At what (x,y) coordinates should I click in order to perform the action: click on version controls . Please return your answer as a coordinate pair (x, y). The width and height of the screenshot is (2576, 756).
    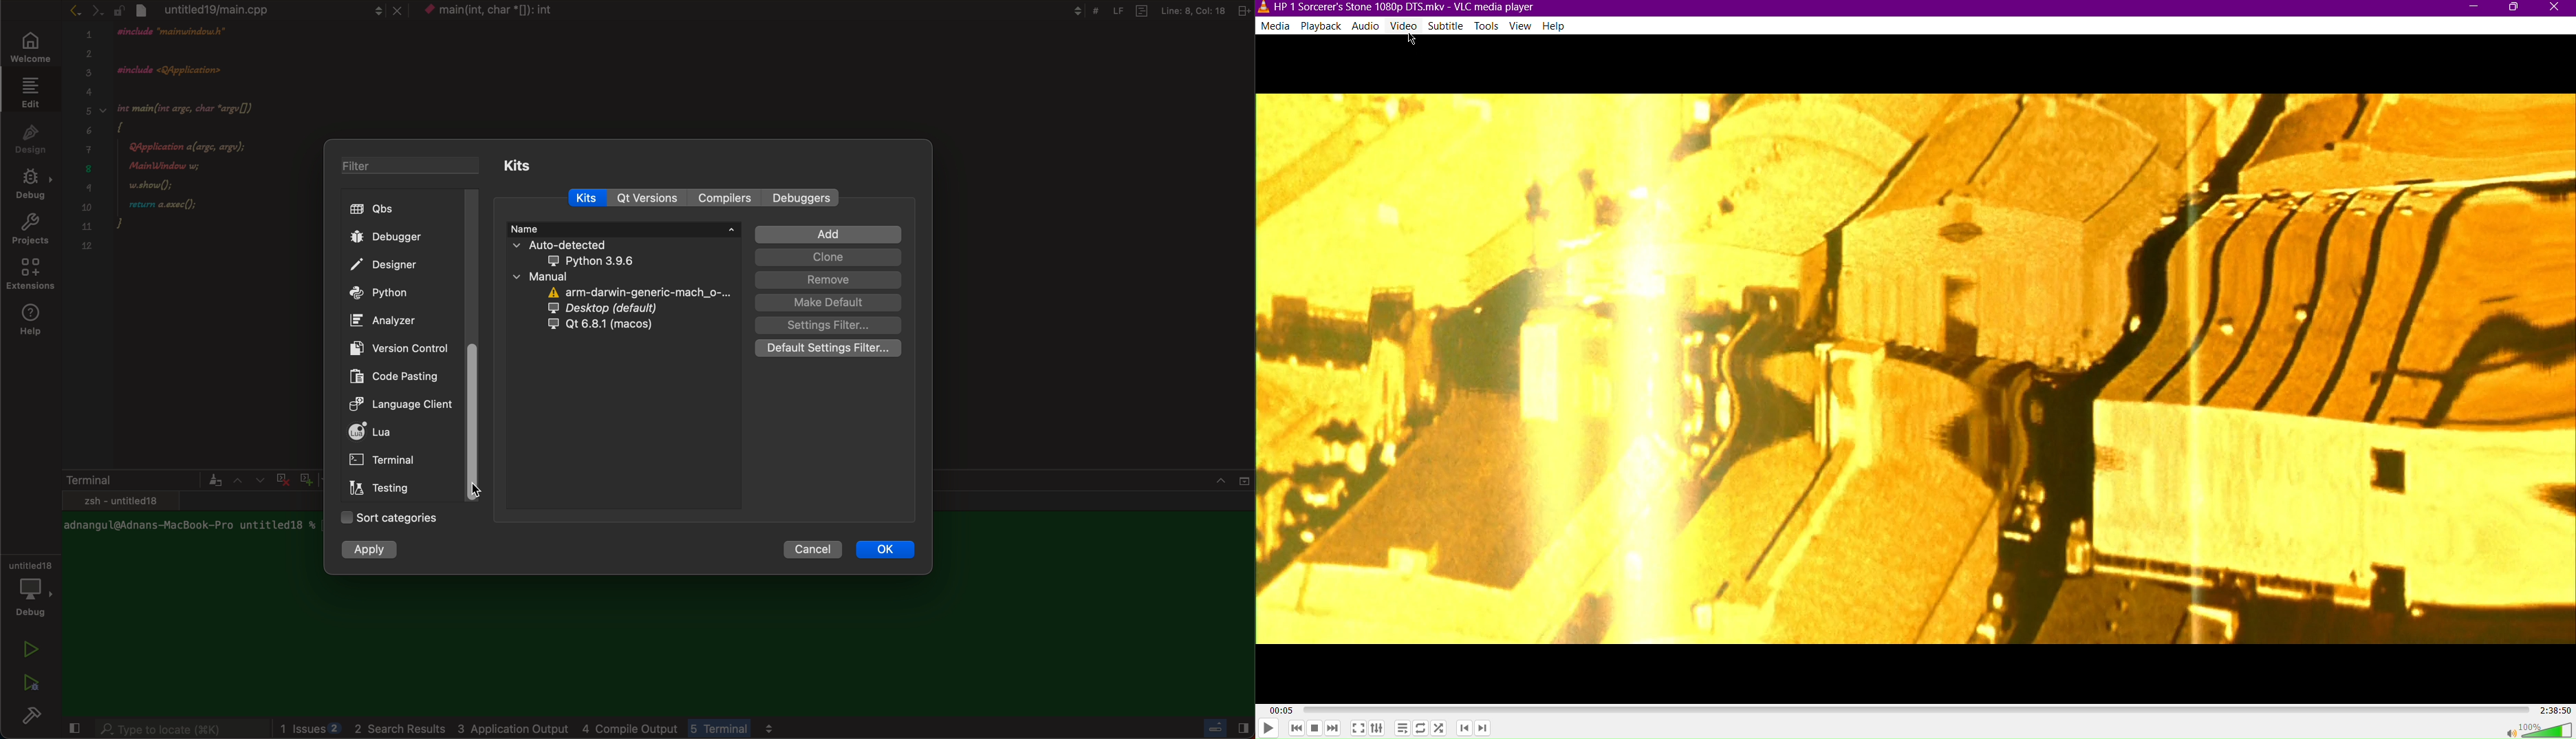
    Looking at the image, I should click on (395, 347).